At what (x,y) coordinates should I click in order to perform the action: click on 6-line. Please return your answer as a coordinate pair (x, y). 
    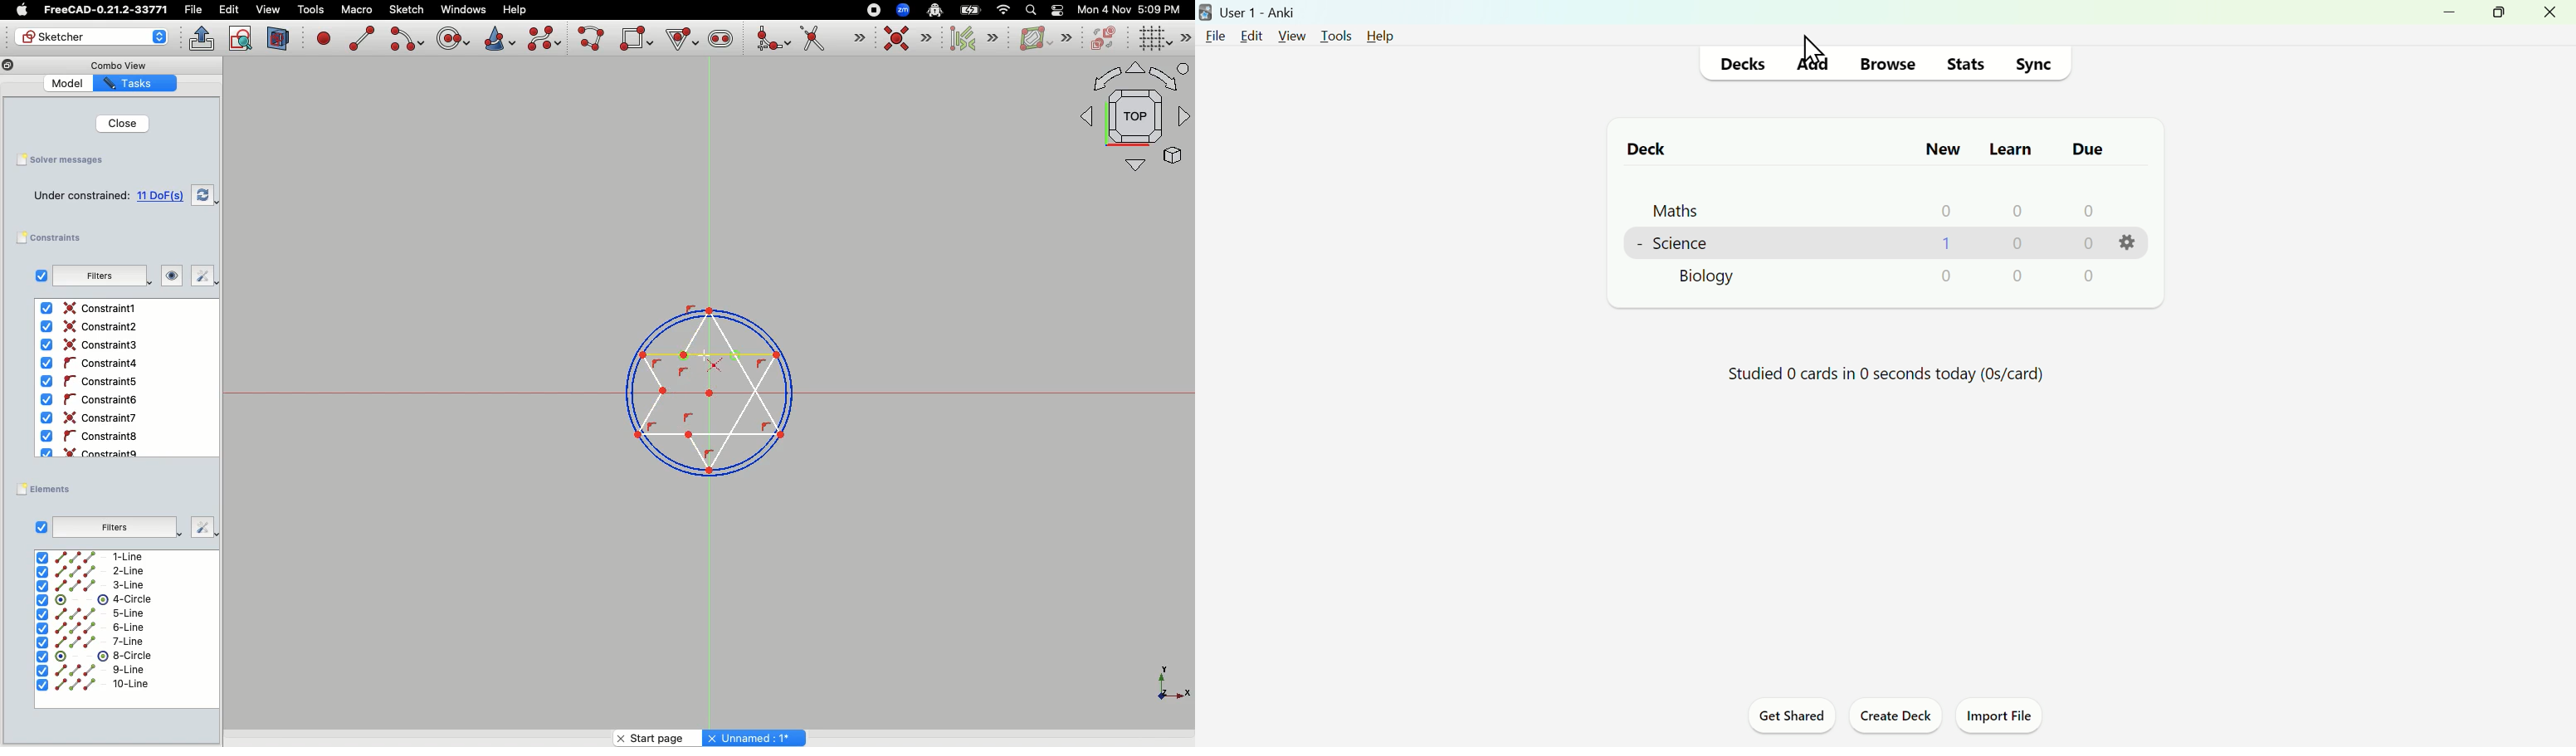
    Looking at the image, I should click on (90, 628).